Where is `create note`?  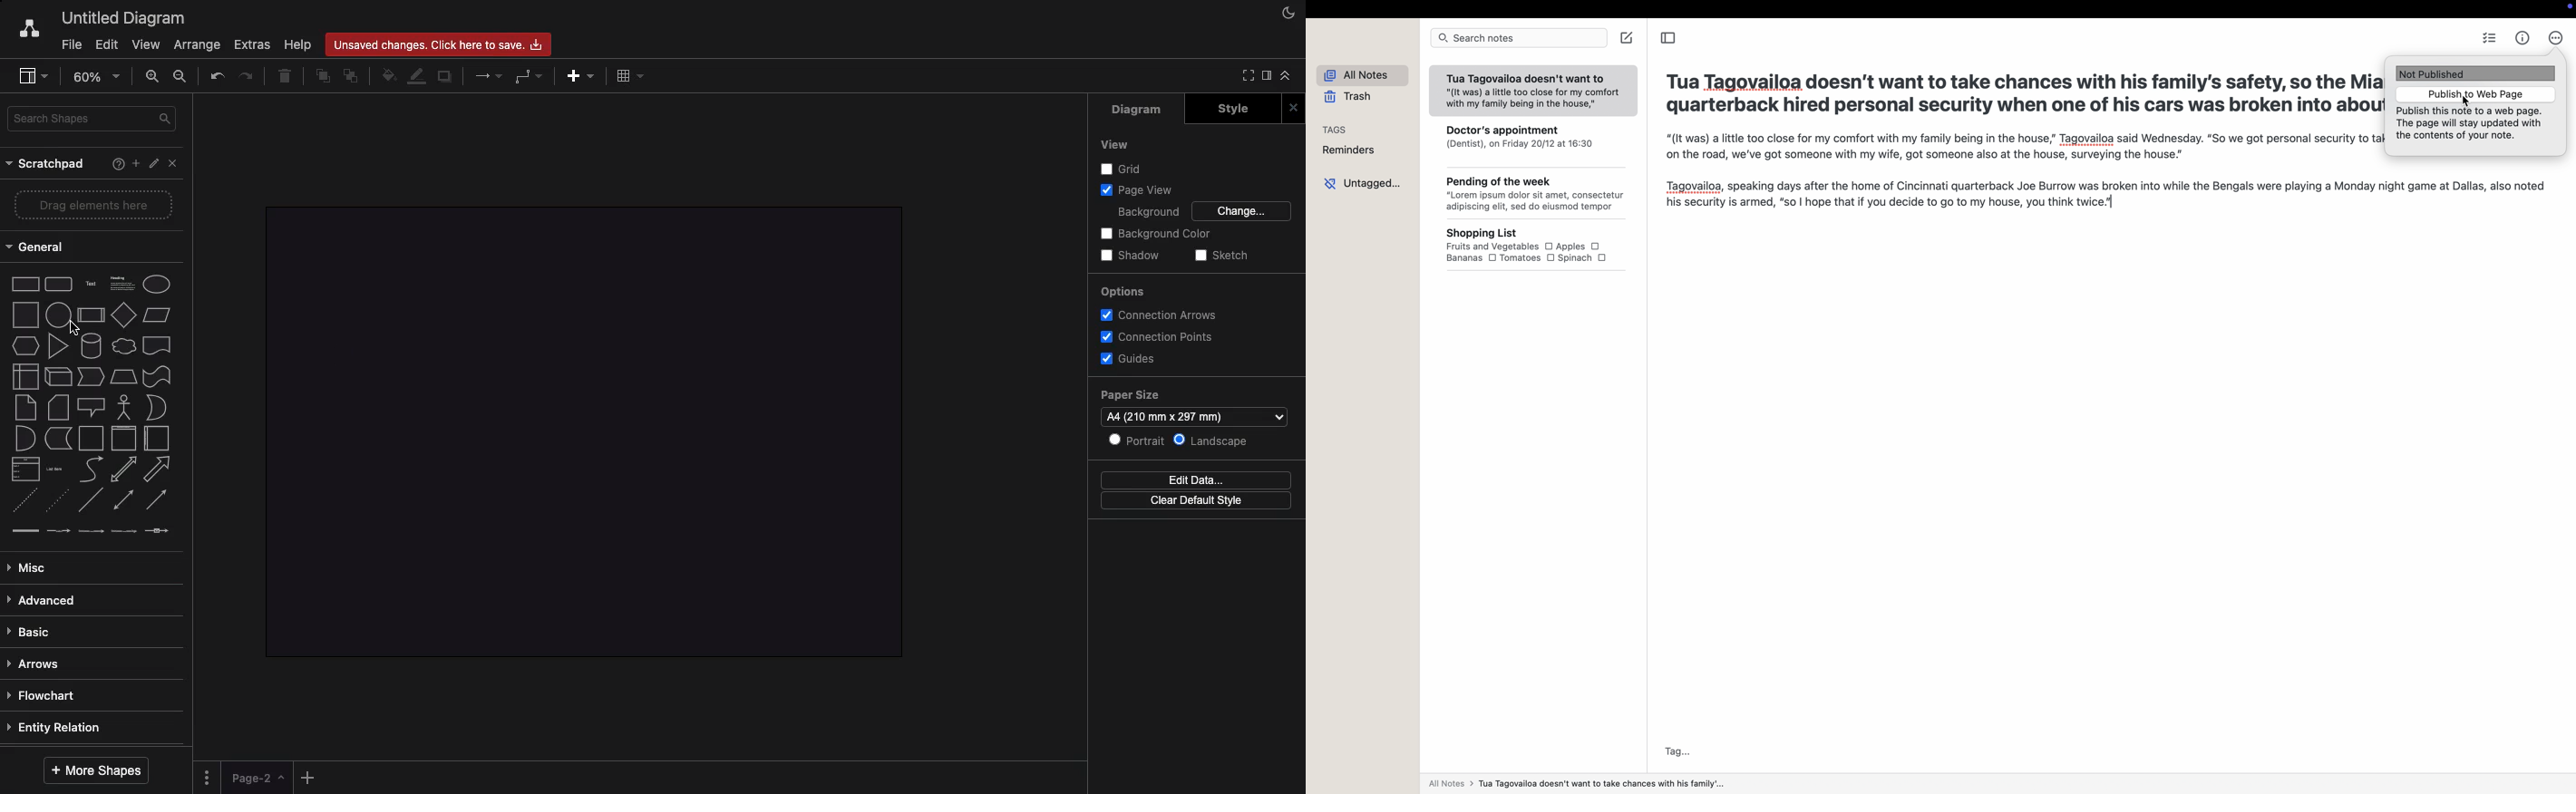 create note is located at coordinates (1629, 37).